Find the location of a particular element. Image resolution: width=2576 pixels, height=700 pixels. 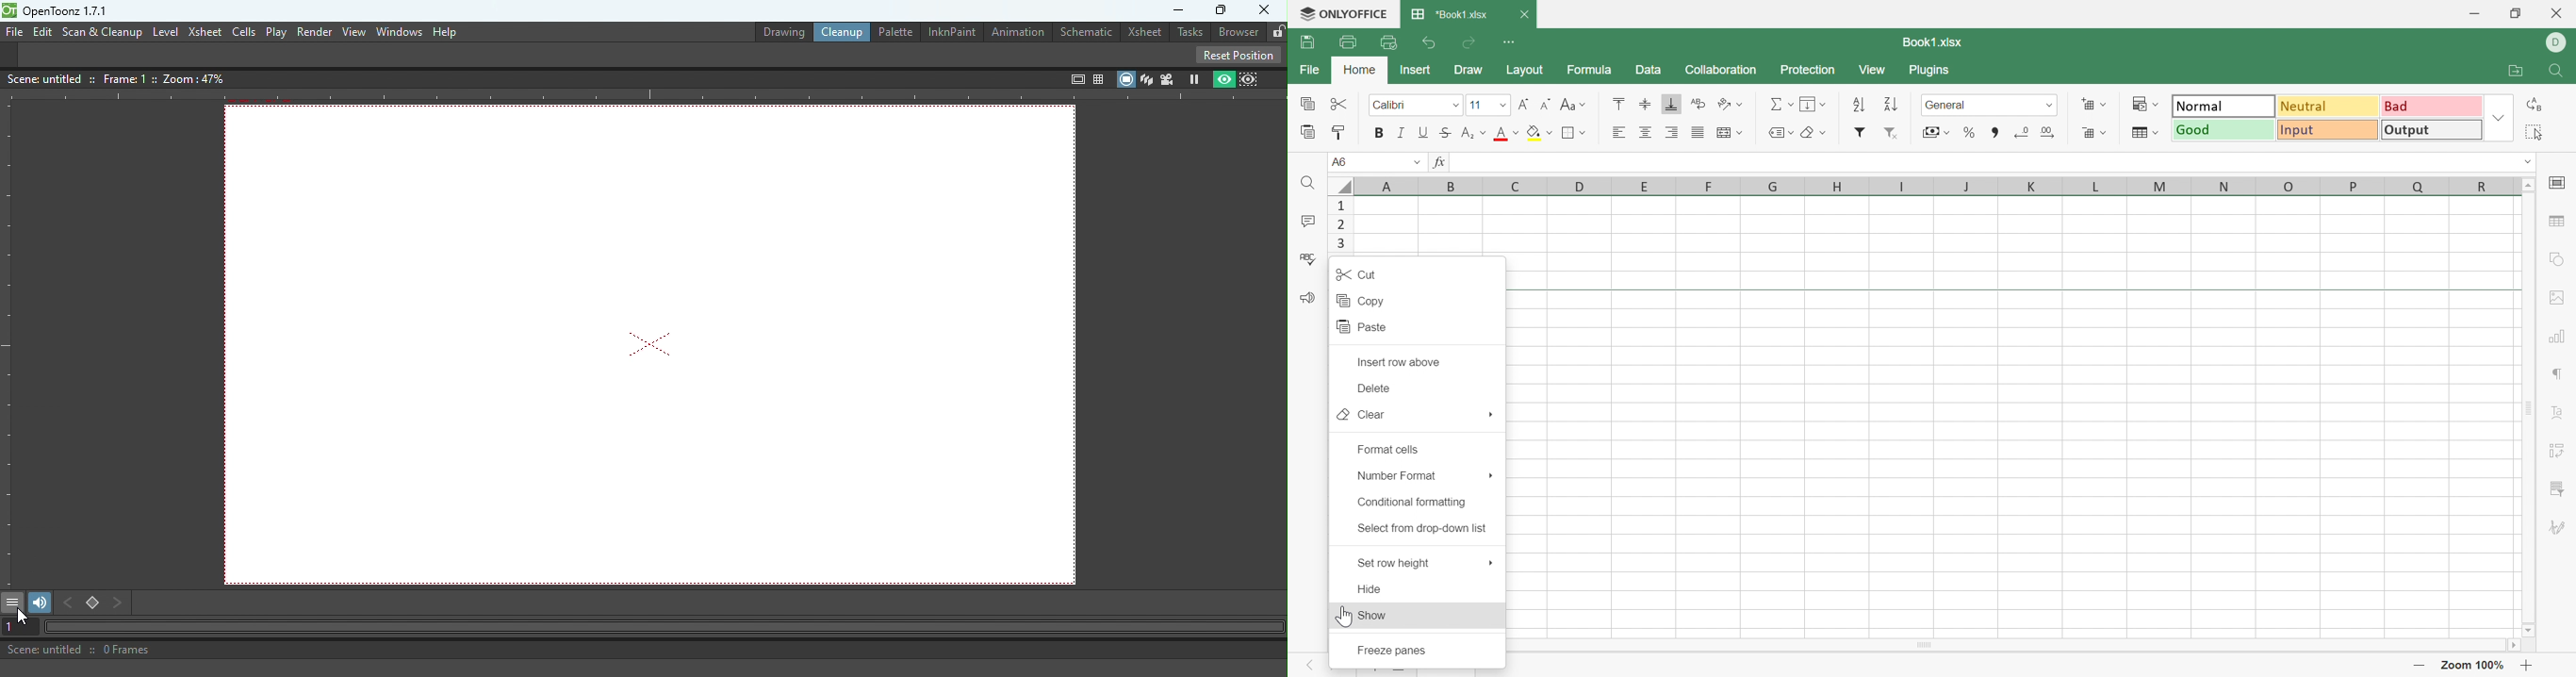

*Book1.xlsx is located at coordinates (1449, 12).